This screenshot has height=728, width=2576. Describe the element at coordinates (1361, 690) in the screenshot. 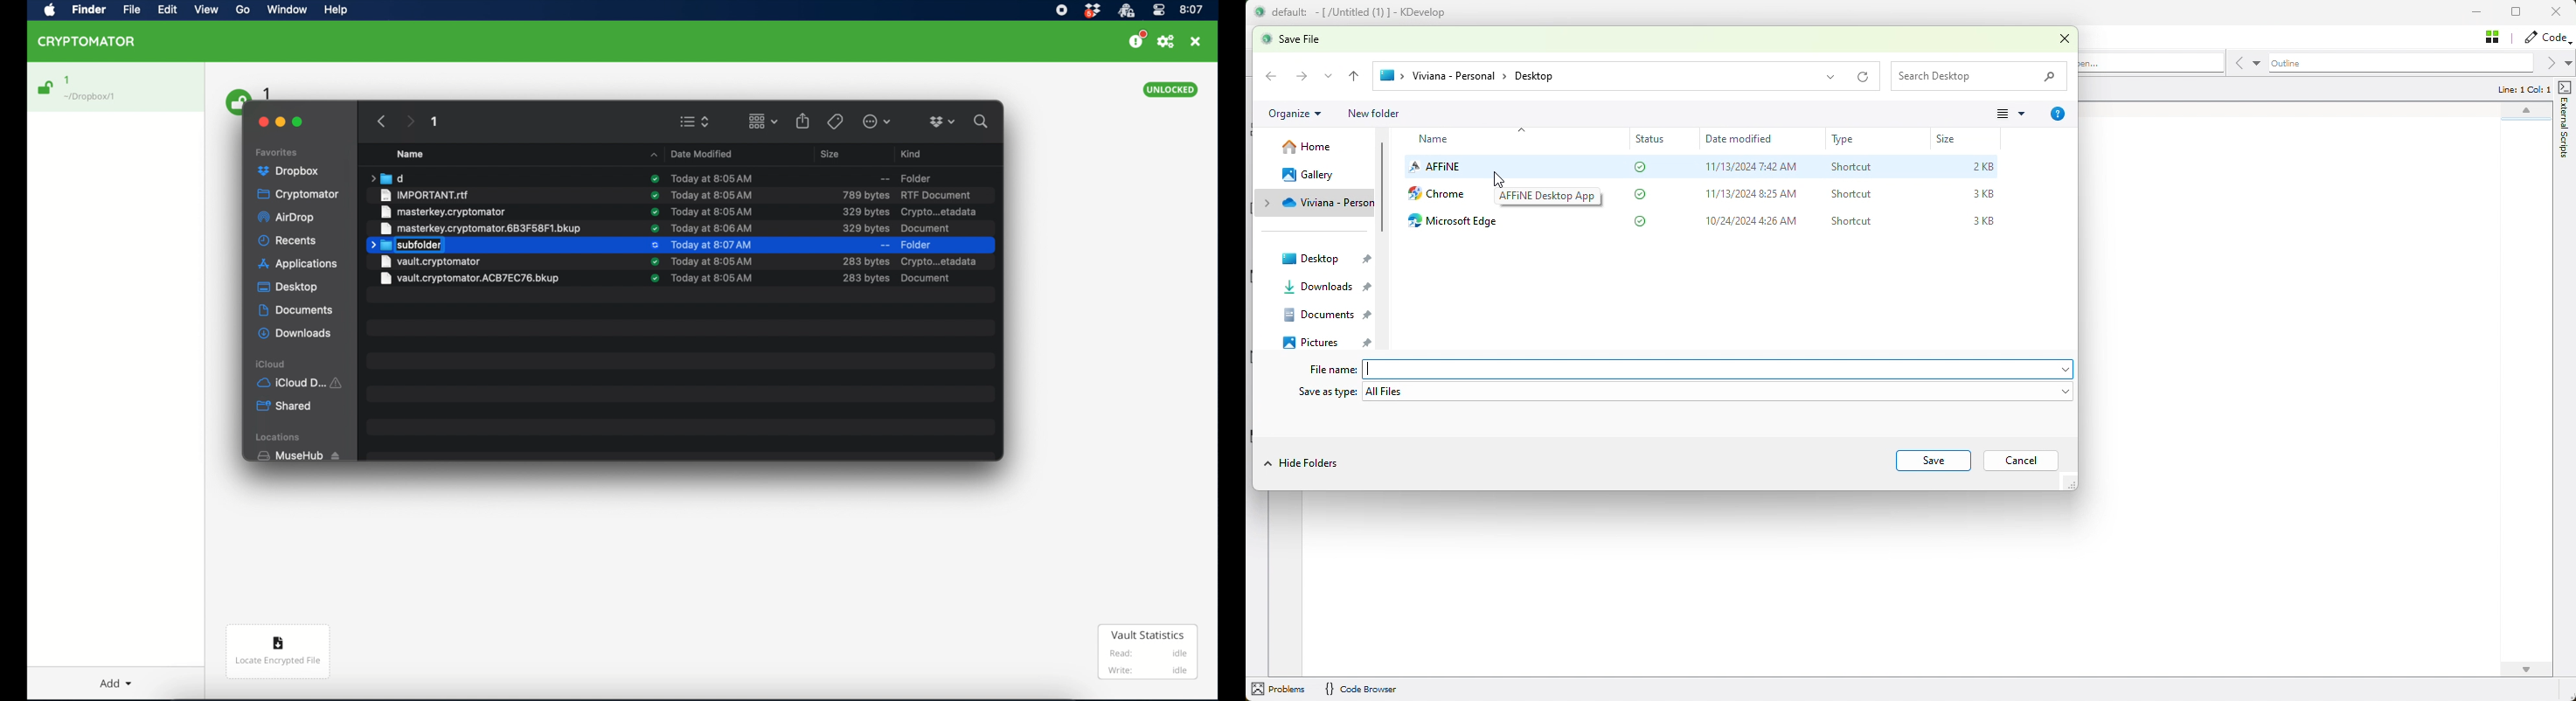

I see `{} Code Browser` at that location.